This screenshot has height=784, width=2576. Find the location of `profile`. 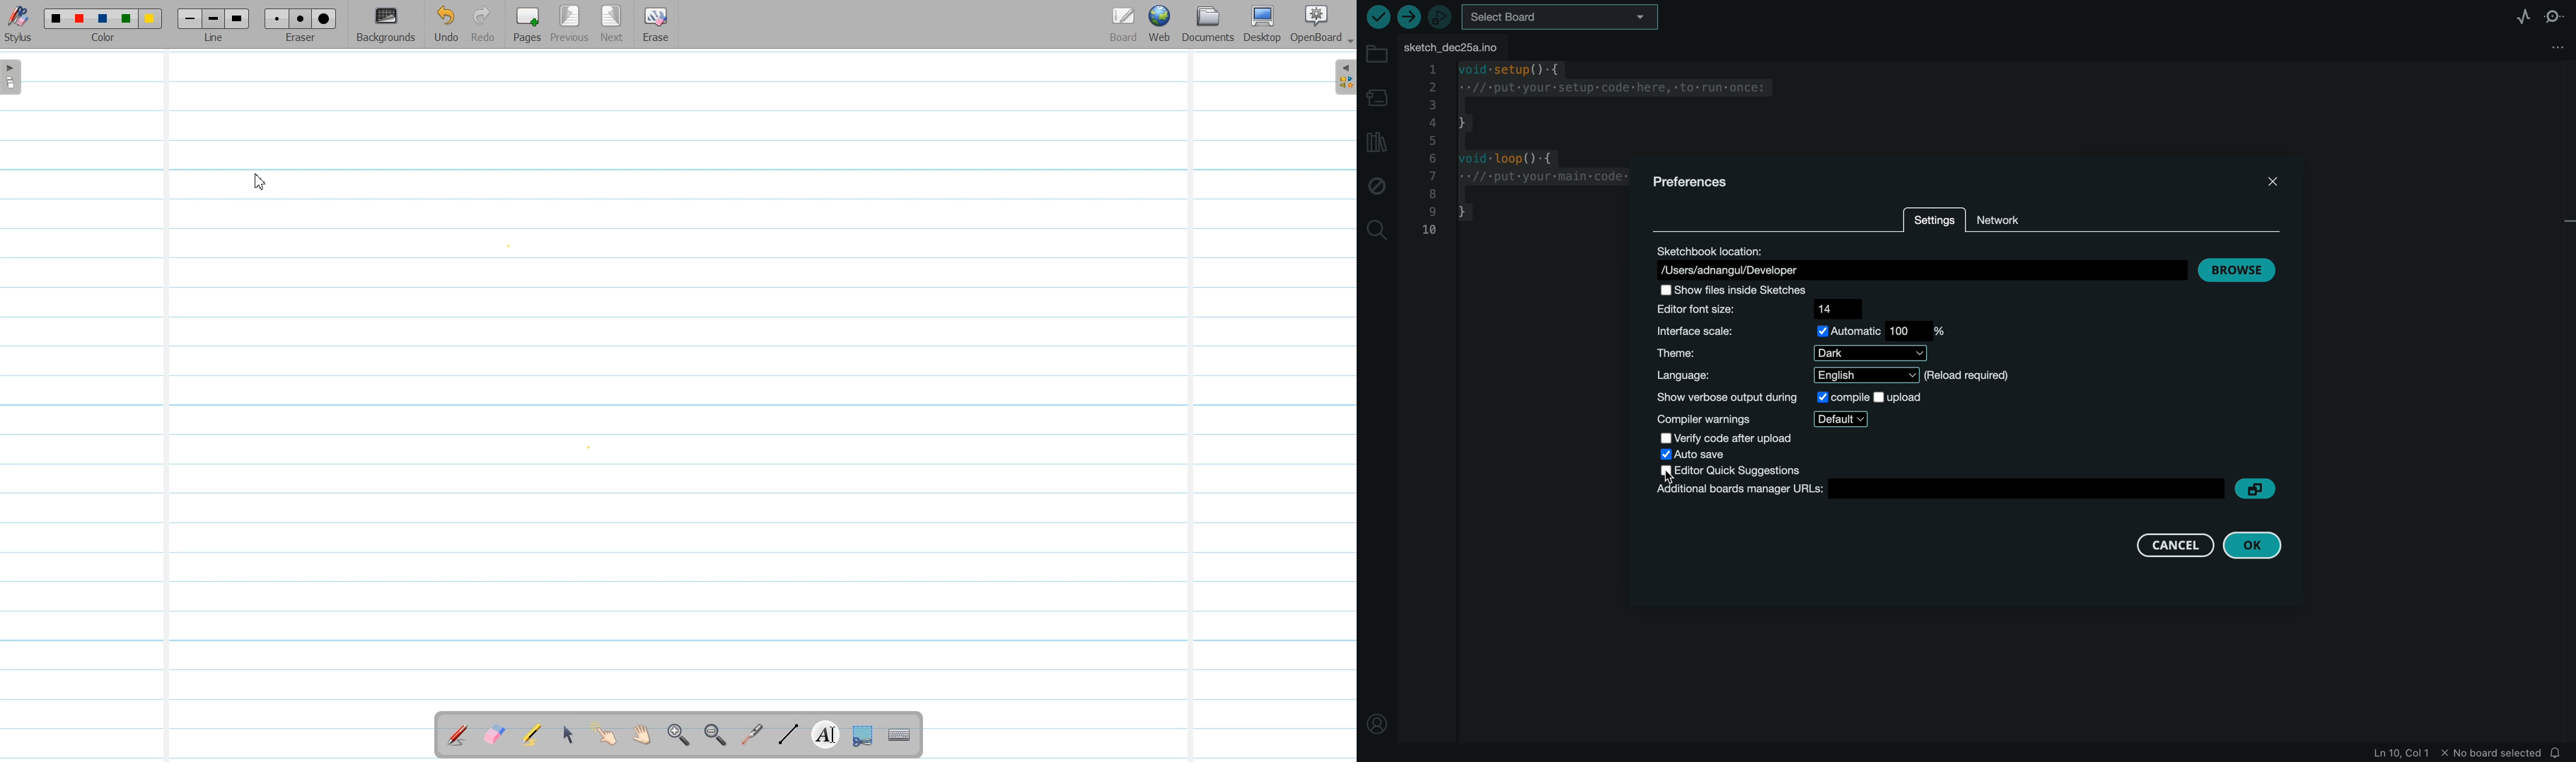

profile is located at coordinates (1377, 717).